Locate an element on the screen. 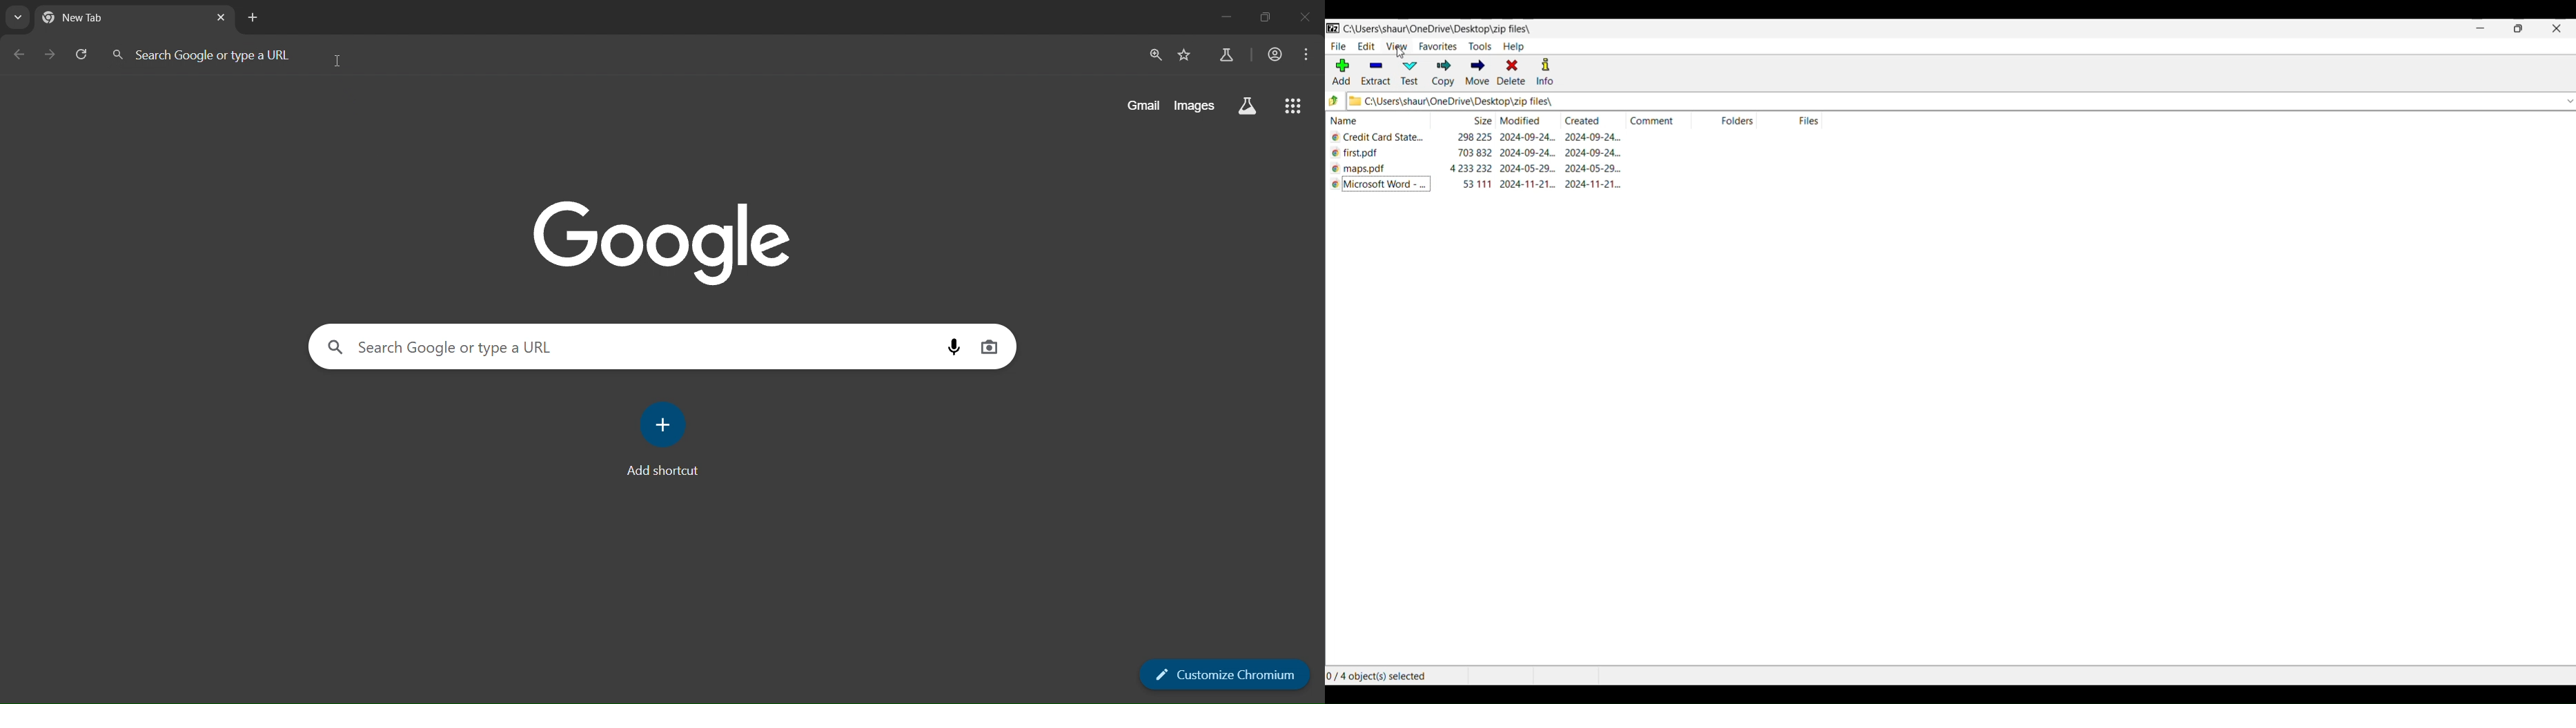 The height and width of the screenshot is (728, 2576). copy is located at coordinates (1441, 74).